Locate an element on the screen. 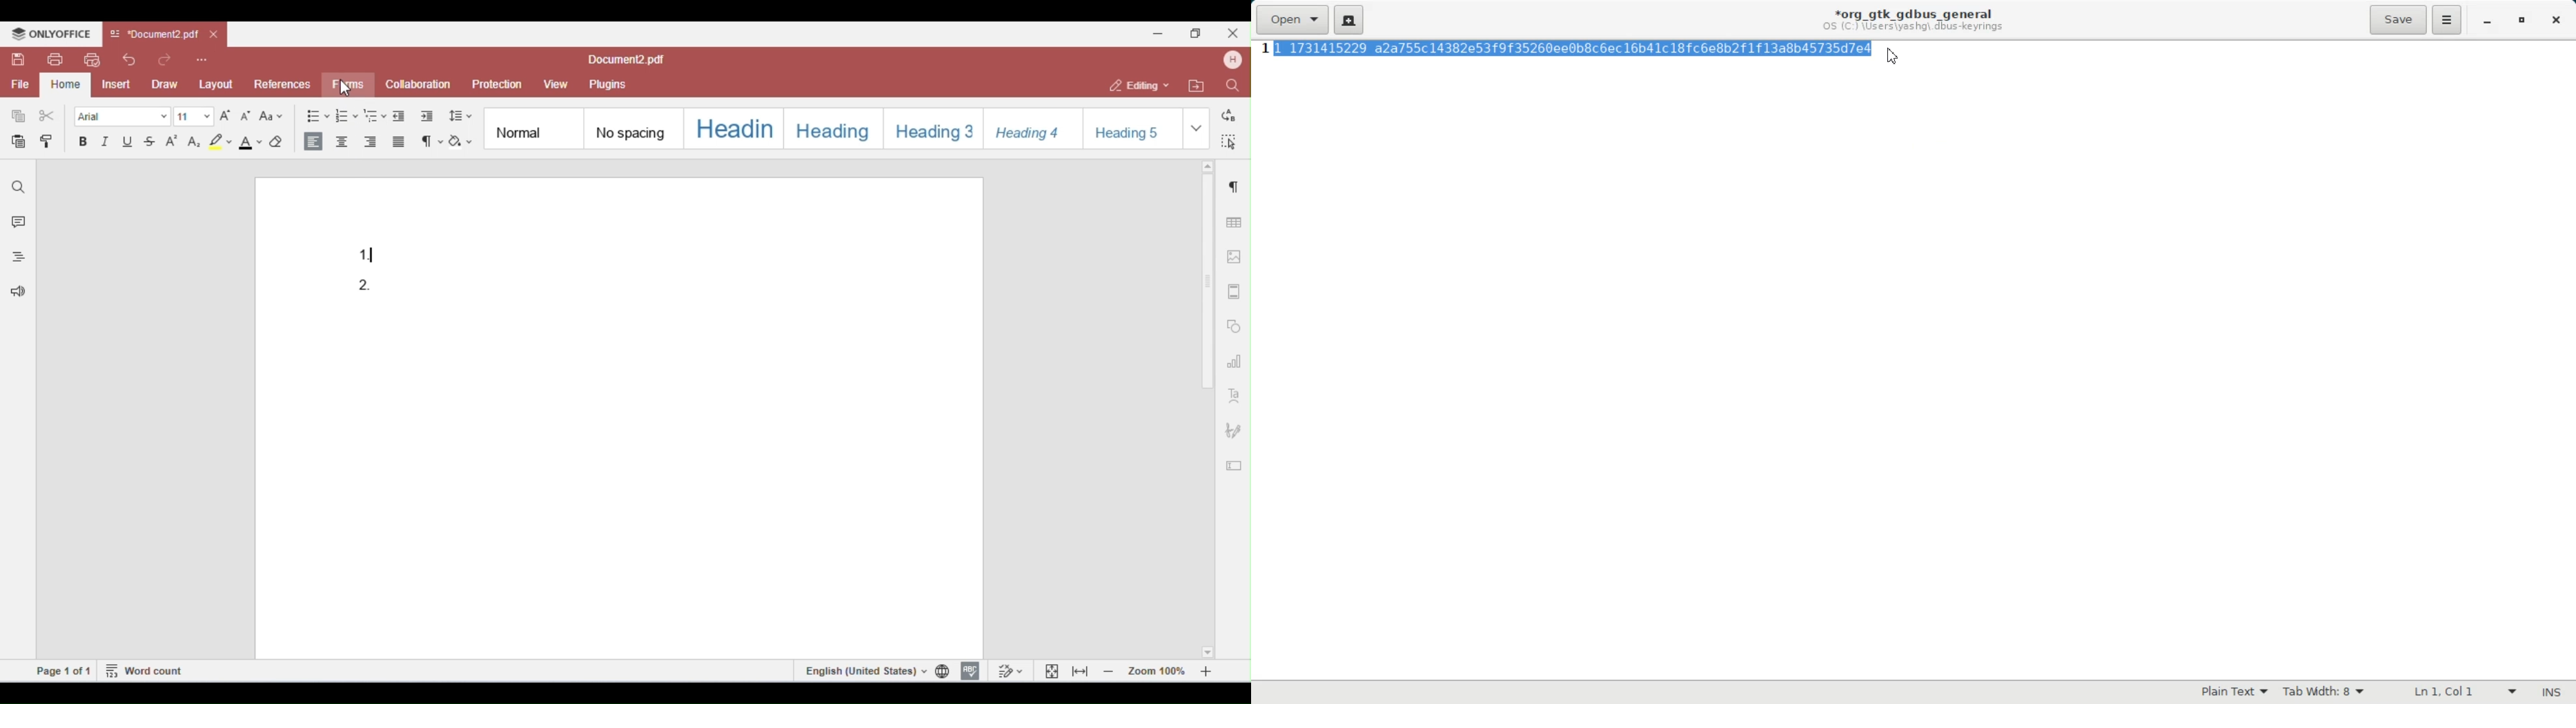 The height and width of the screenshot is (728, 2576). Line Number is located at coordinates (1264, 49).